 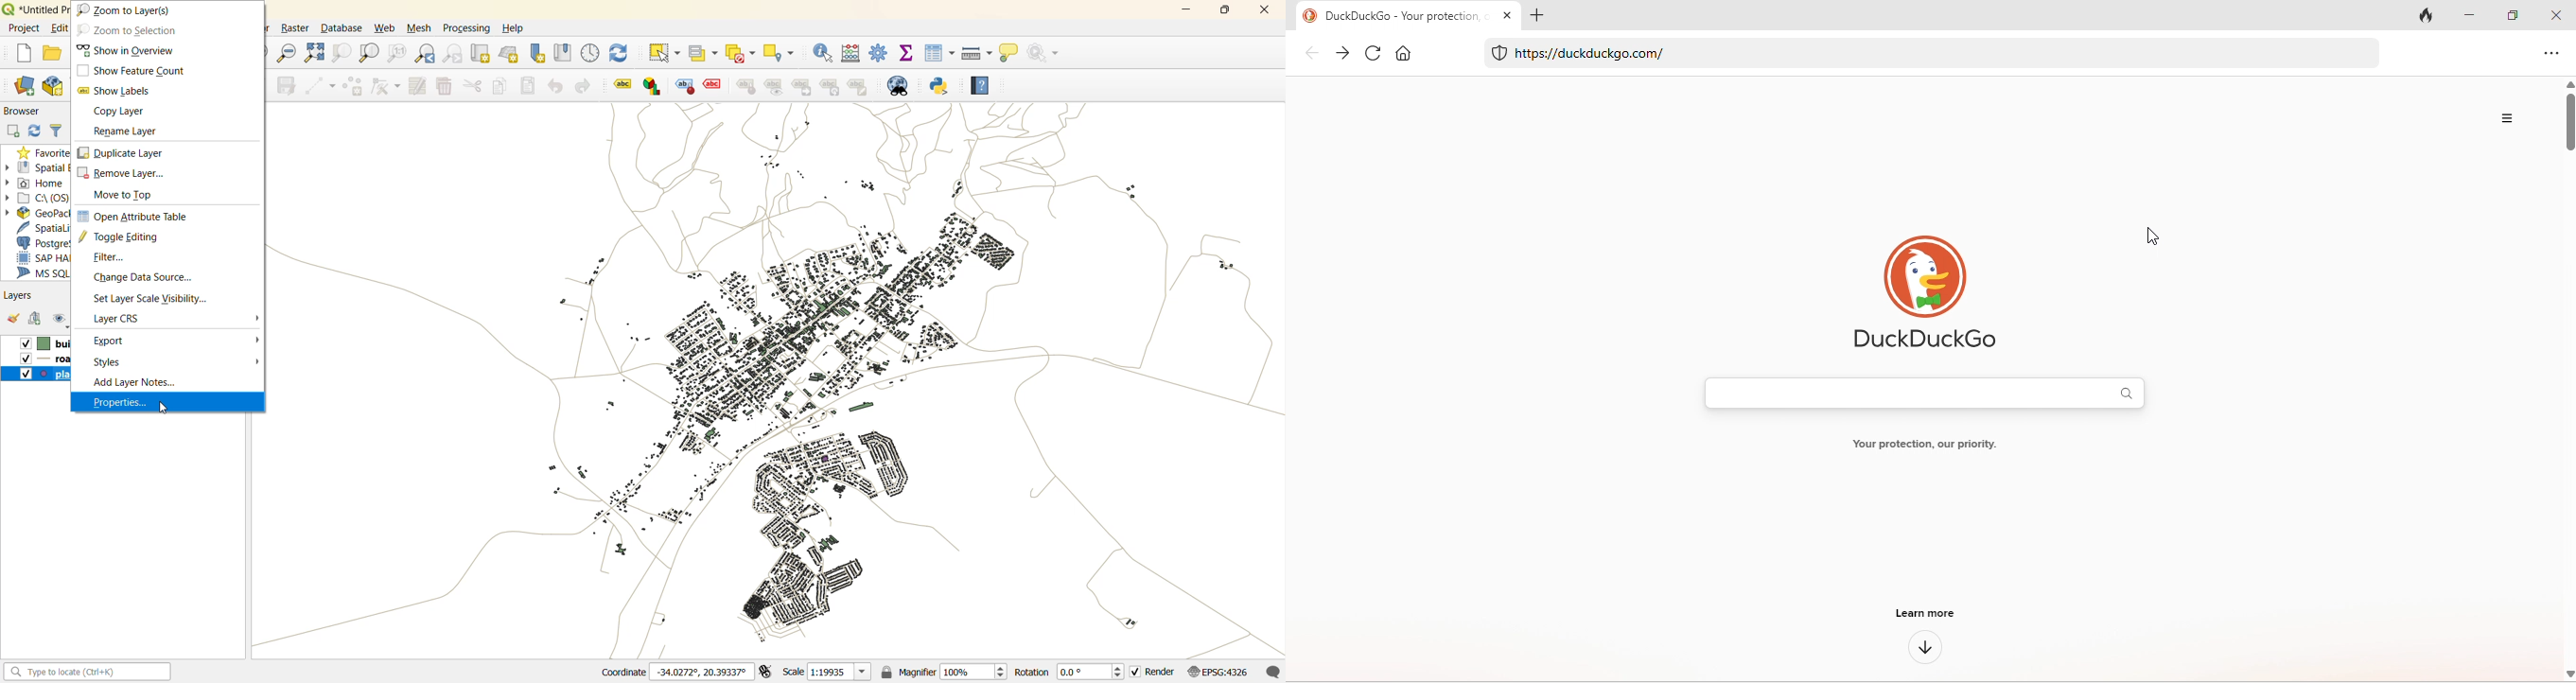 What do you see at coordinates (824, 52) in the screenshot?
I see `identify features` at bounding box center [824, 52].